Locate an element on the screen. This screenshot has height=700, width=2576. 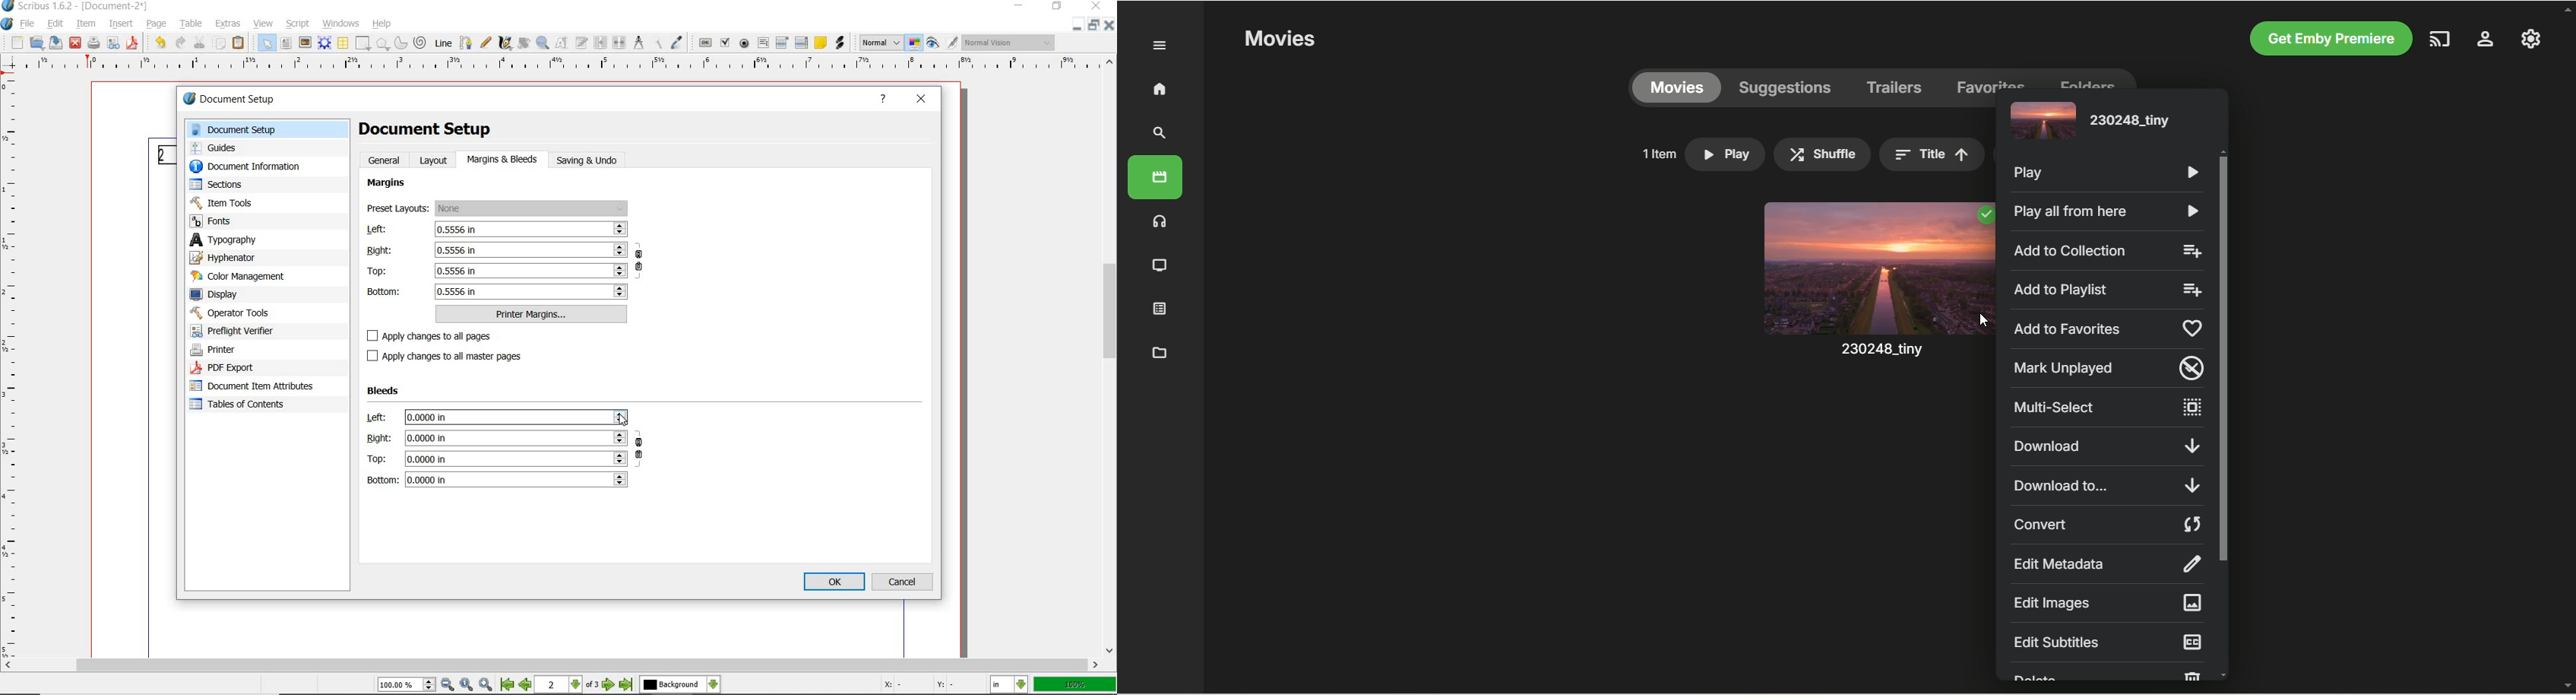
apply changes to all pages is located at coordinates (438, 337).